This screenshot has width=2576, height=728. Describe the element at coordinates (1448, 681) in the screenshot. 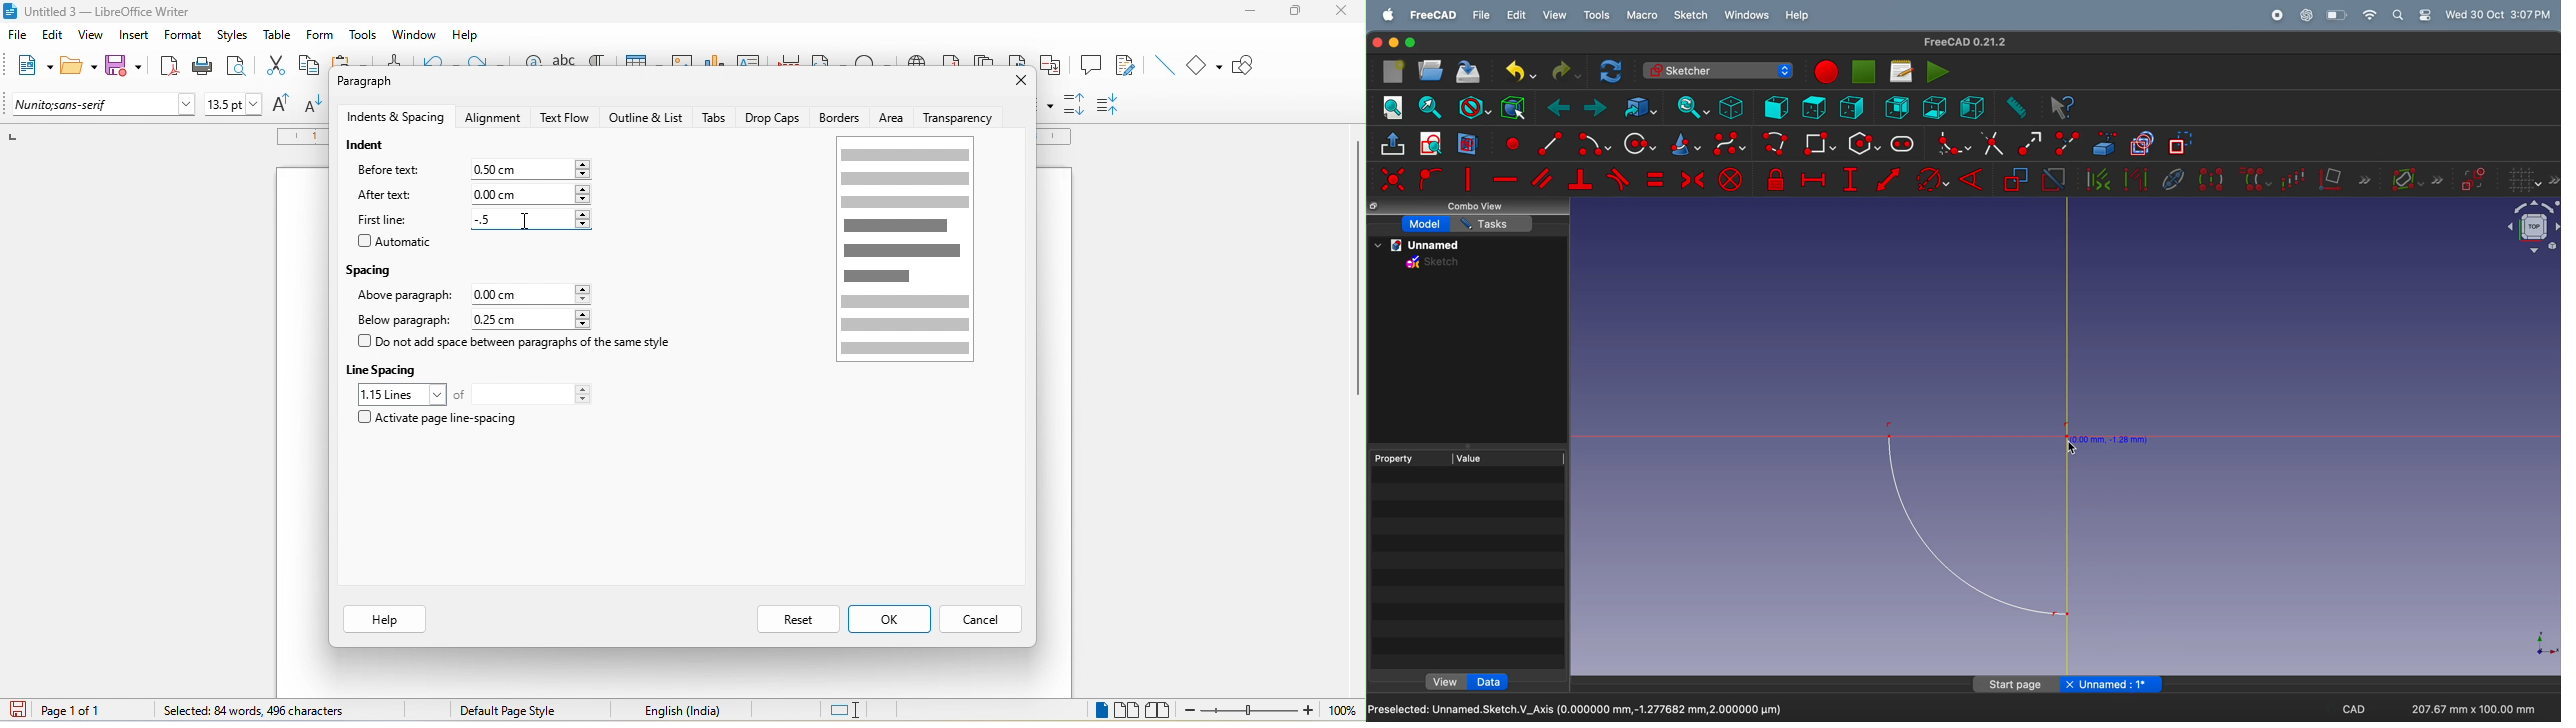

I see `view` at that location.